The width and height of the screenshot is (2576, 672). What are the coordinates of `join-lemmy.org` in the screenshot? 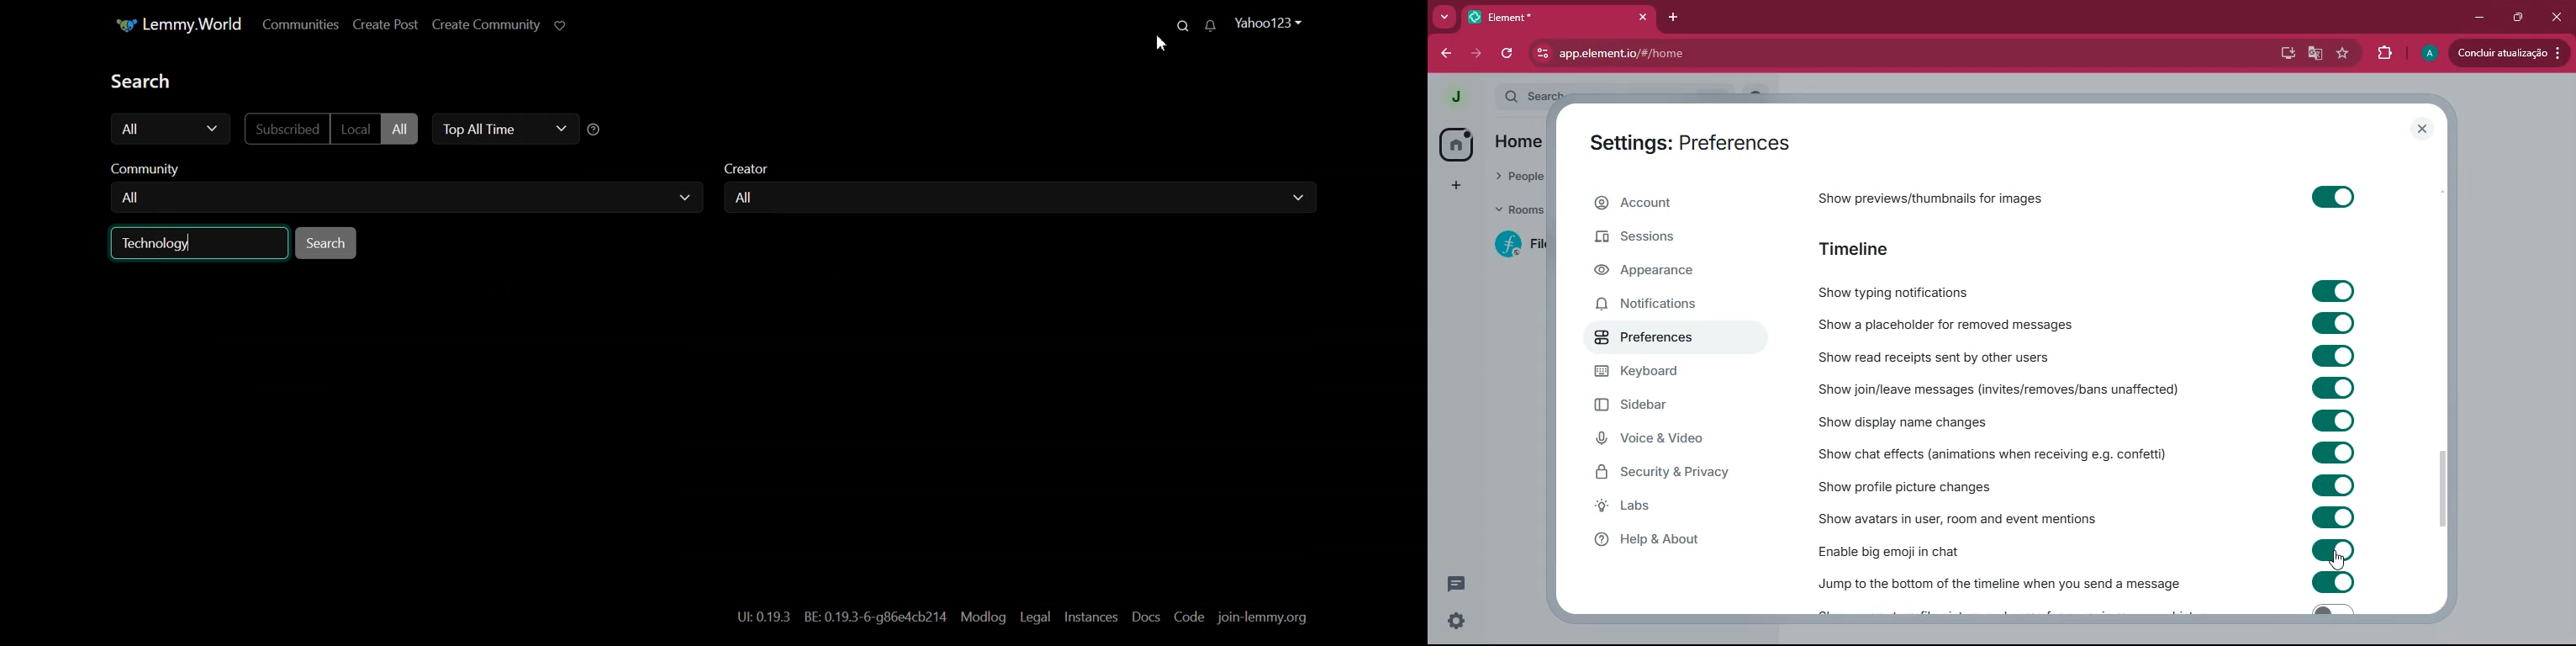 It's located at (1266, 617).